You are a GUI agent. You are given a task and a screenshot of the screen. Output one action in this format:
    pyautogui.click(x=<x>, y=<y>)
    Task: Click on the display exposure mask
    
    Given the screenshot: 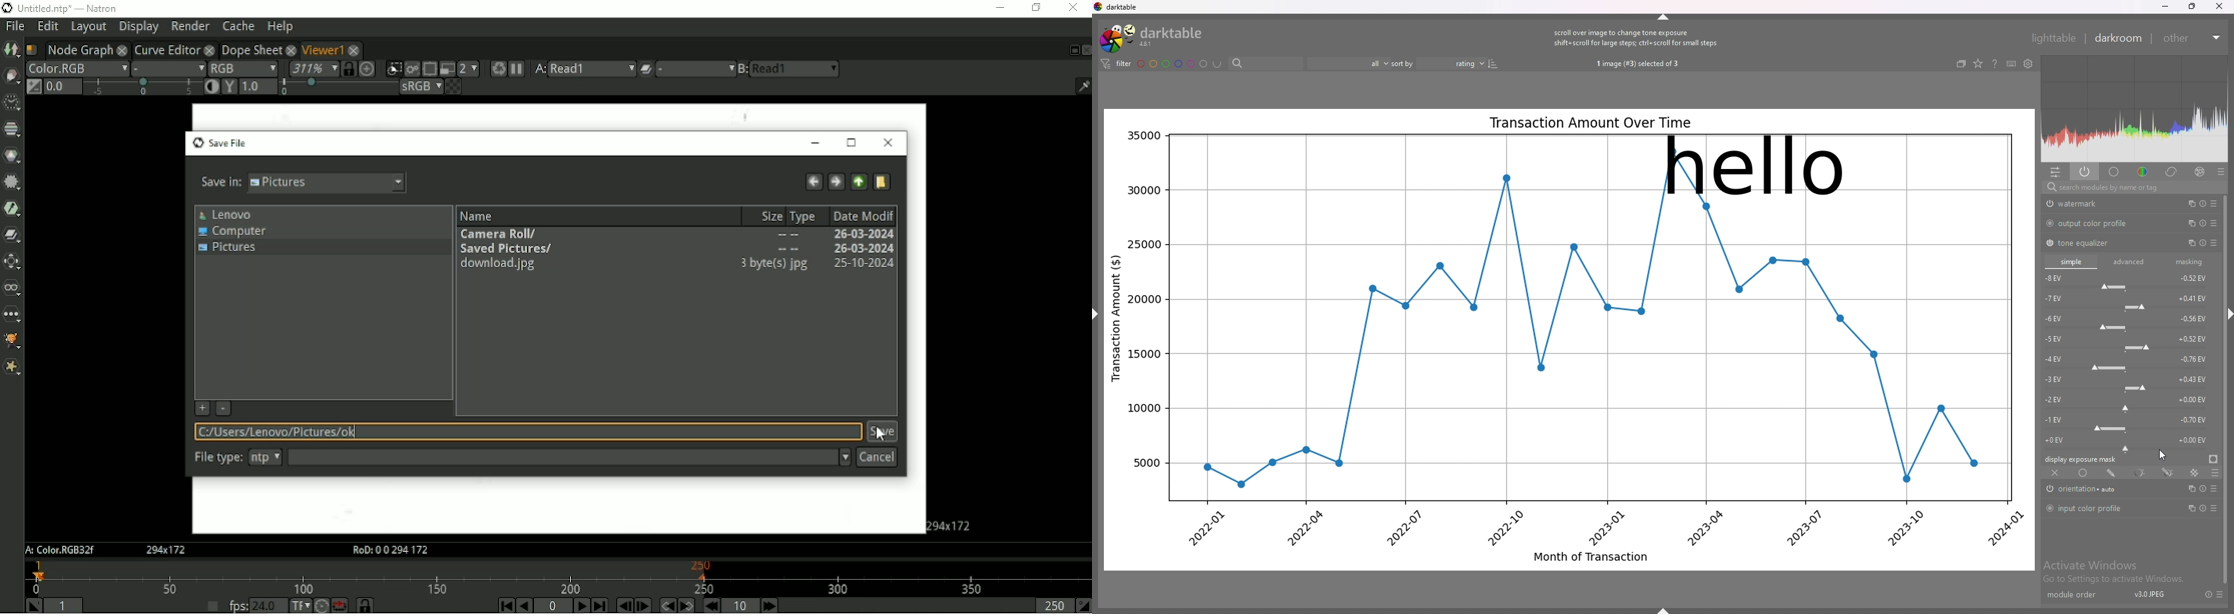 What is the action you would take?
    pyautogui.click(x=2081, y=459)
    